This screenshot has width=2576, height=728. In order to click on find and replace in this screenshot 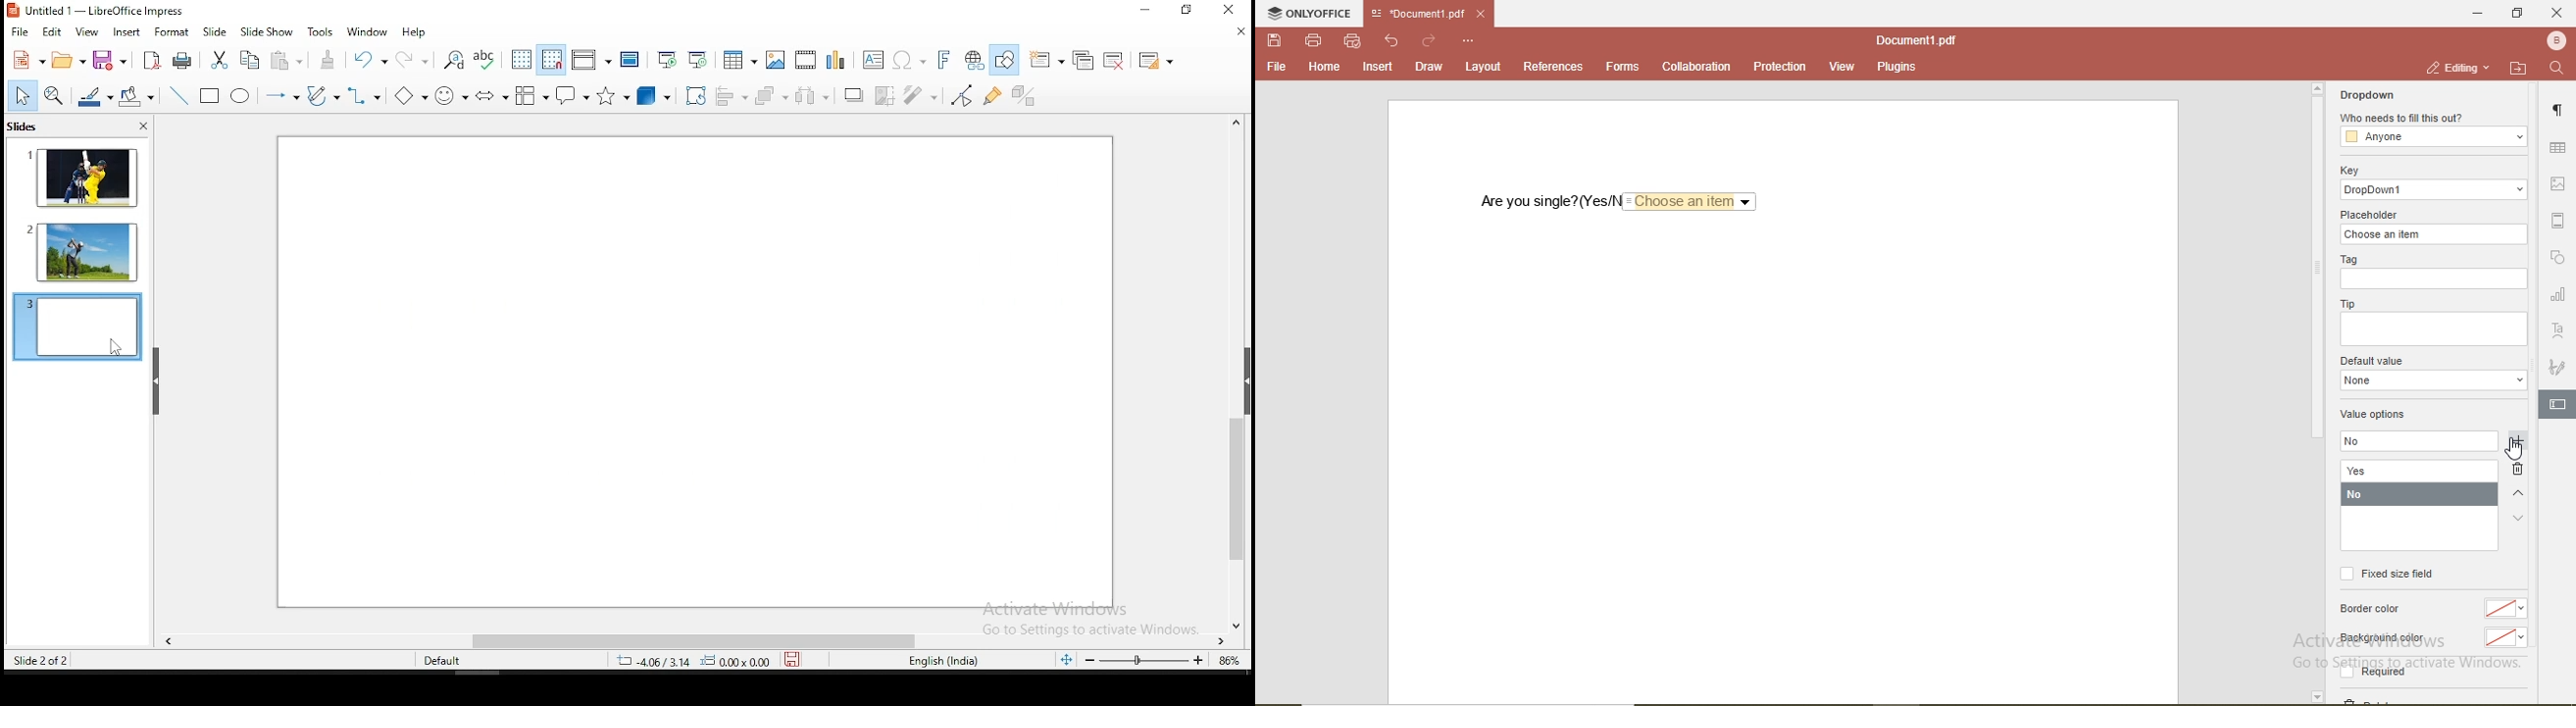, I will do `click(454, 61)`.